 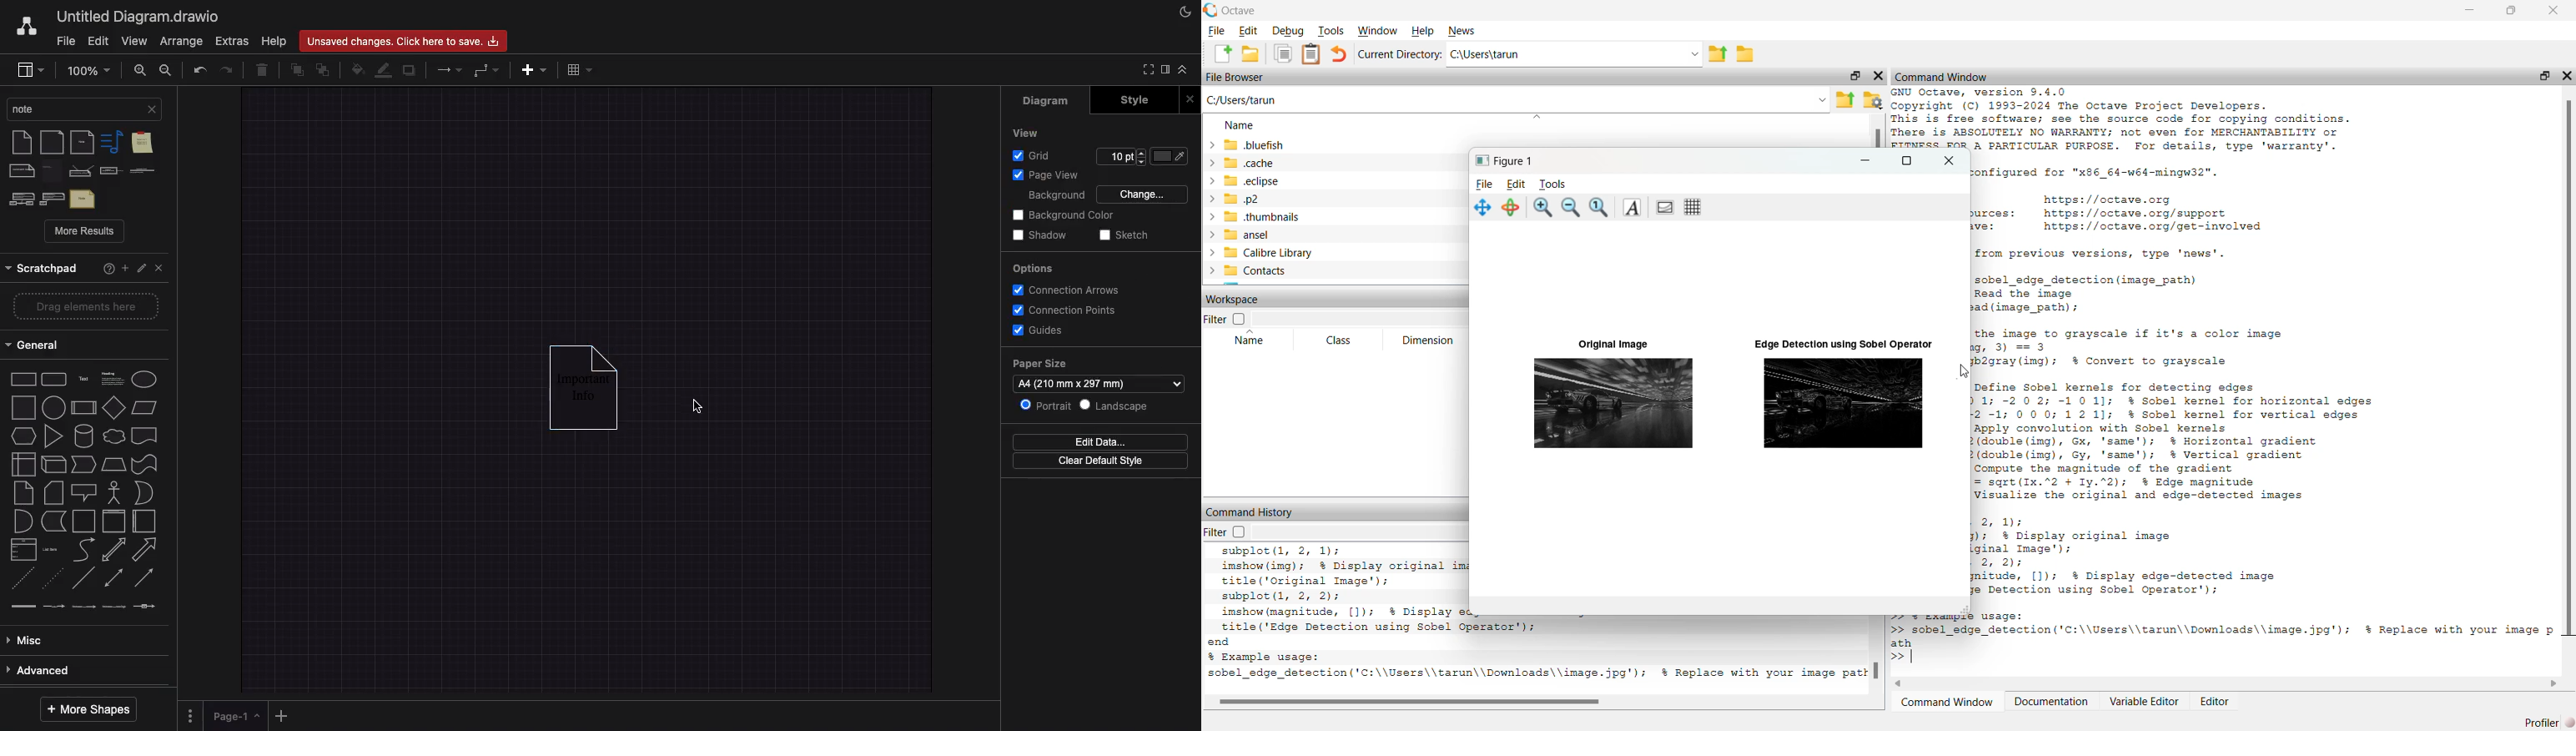 What do you see at coordinates (19, 199) in the screenshot?
I see `stereotype note` at bounding box center [19, 199].